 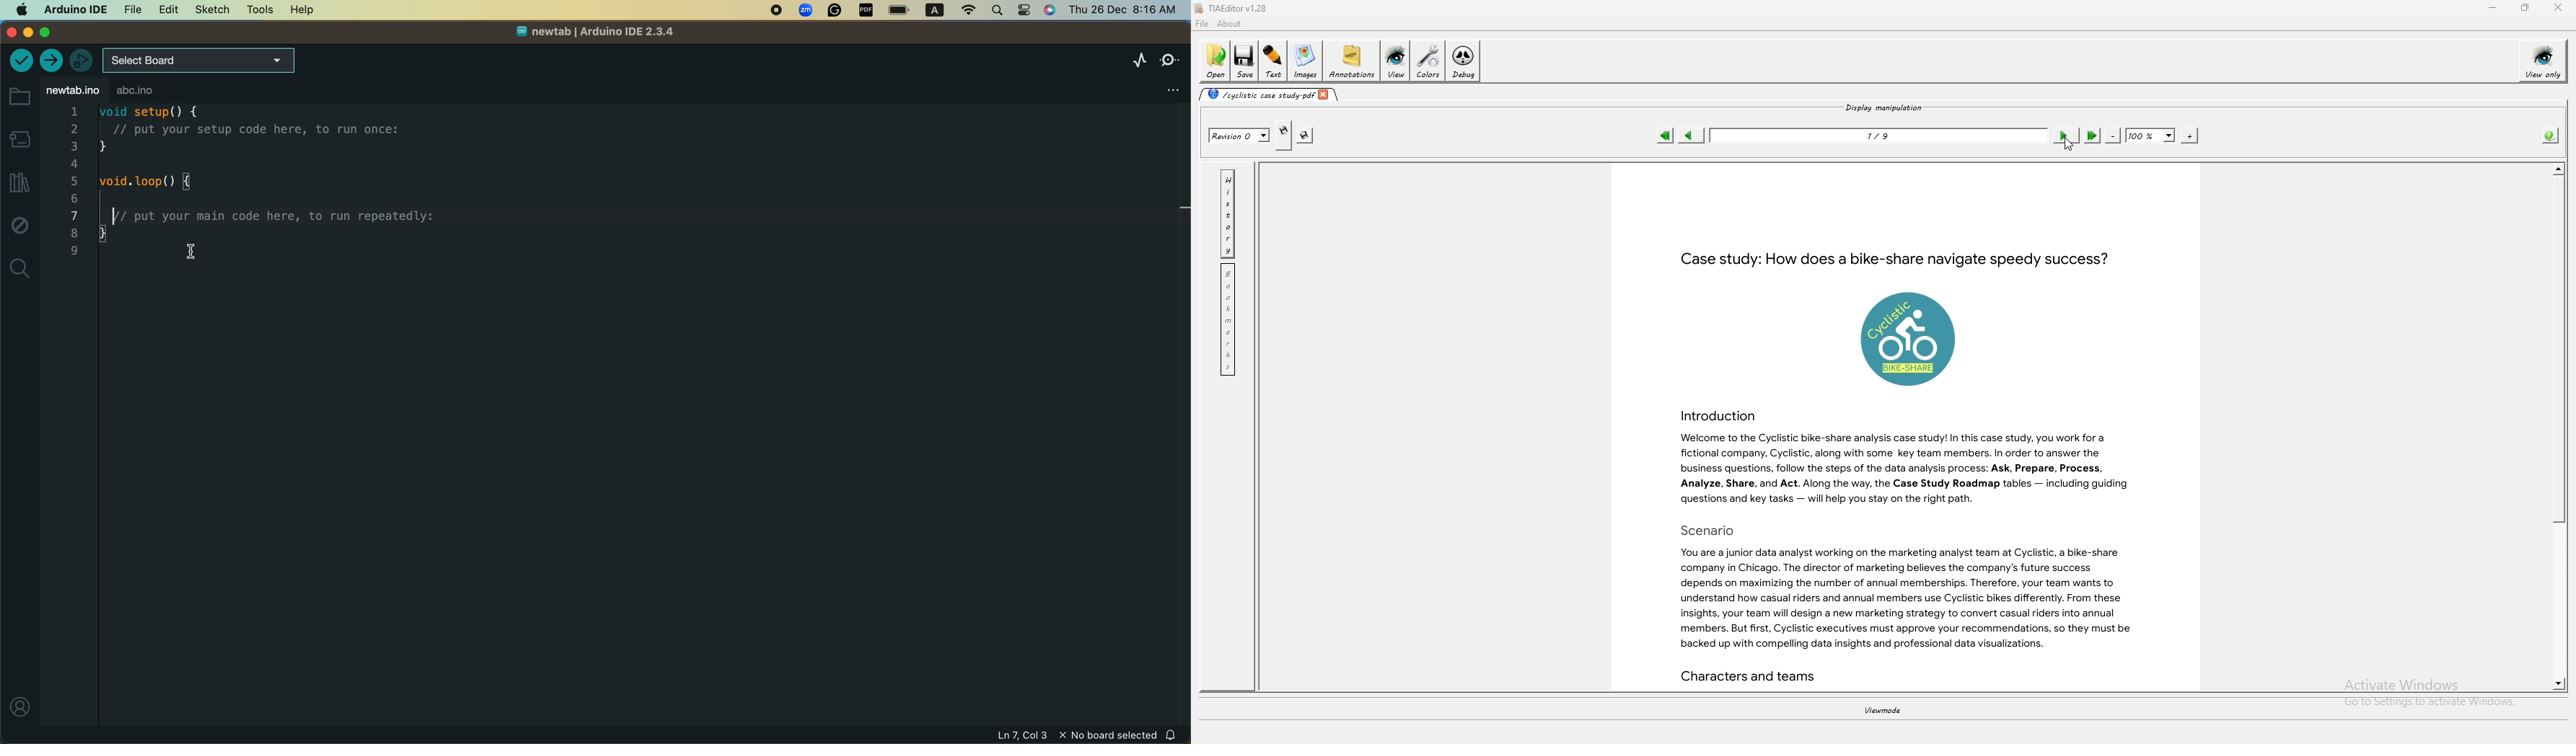 What do you see at coordinates (81, 60) in the screenshot?
I see `debugger` at bounding box center [81, 60].